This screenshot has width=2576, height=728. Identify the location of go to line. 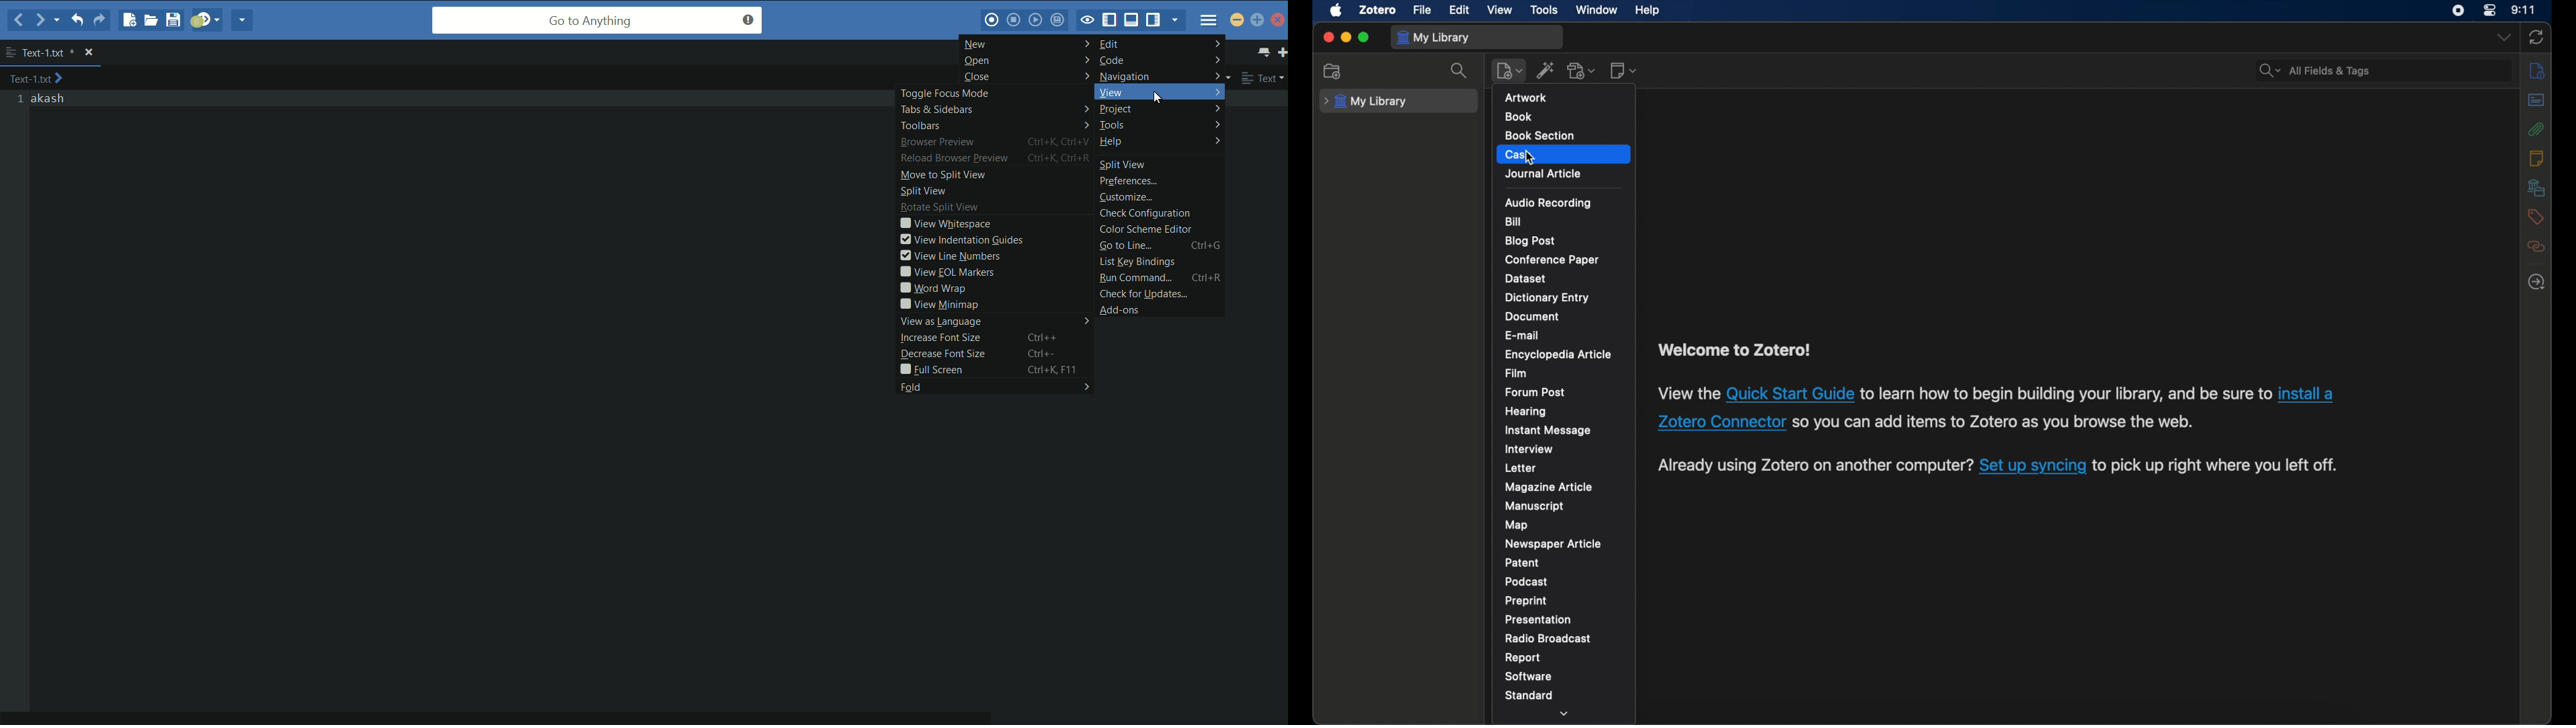
(1160, 245).